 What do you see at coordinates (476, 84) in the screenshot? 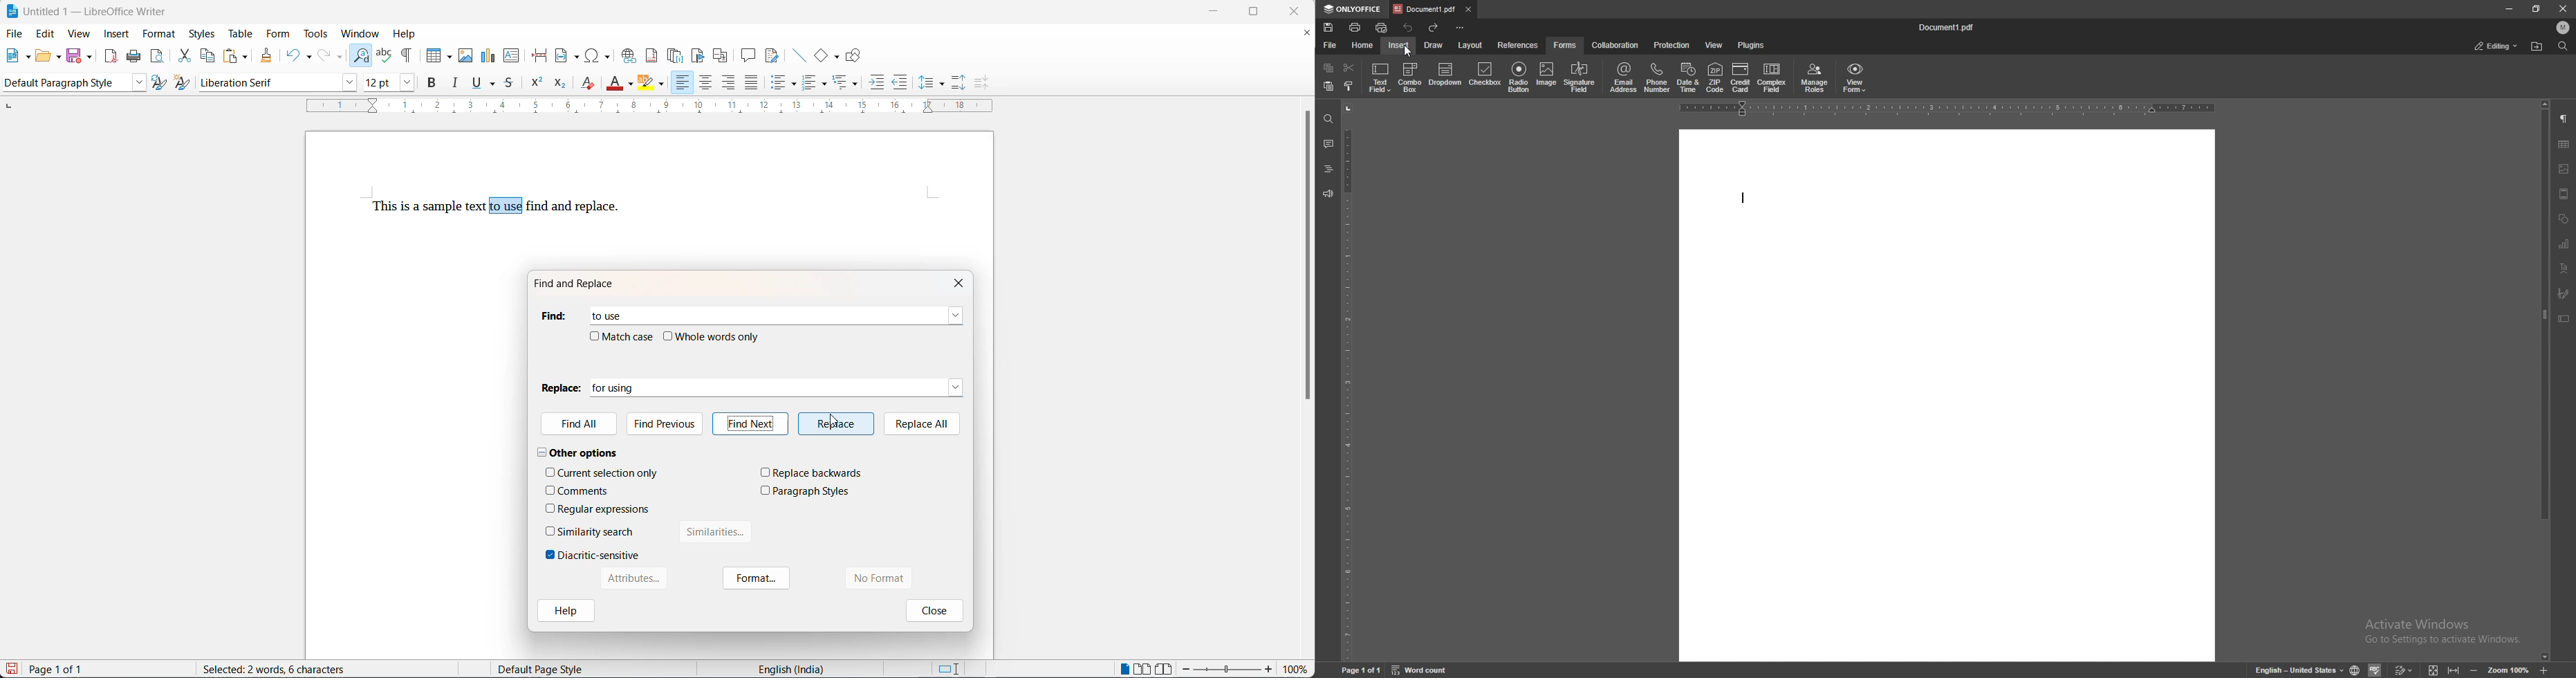
I see `underline` at bounding box center [476, 84].